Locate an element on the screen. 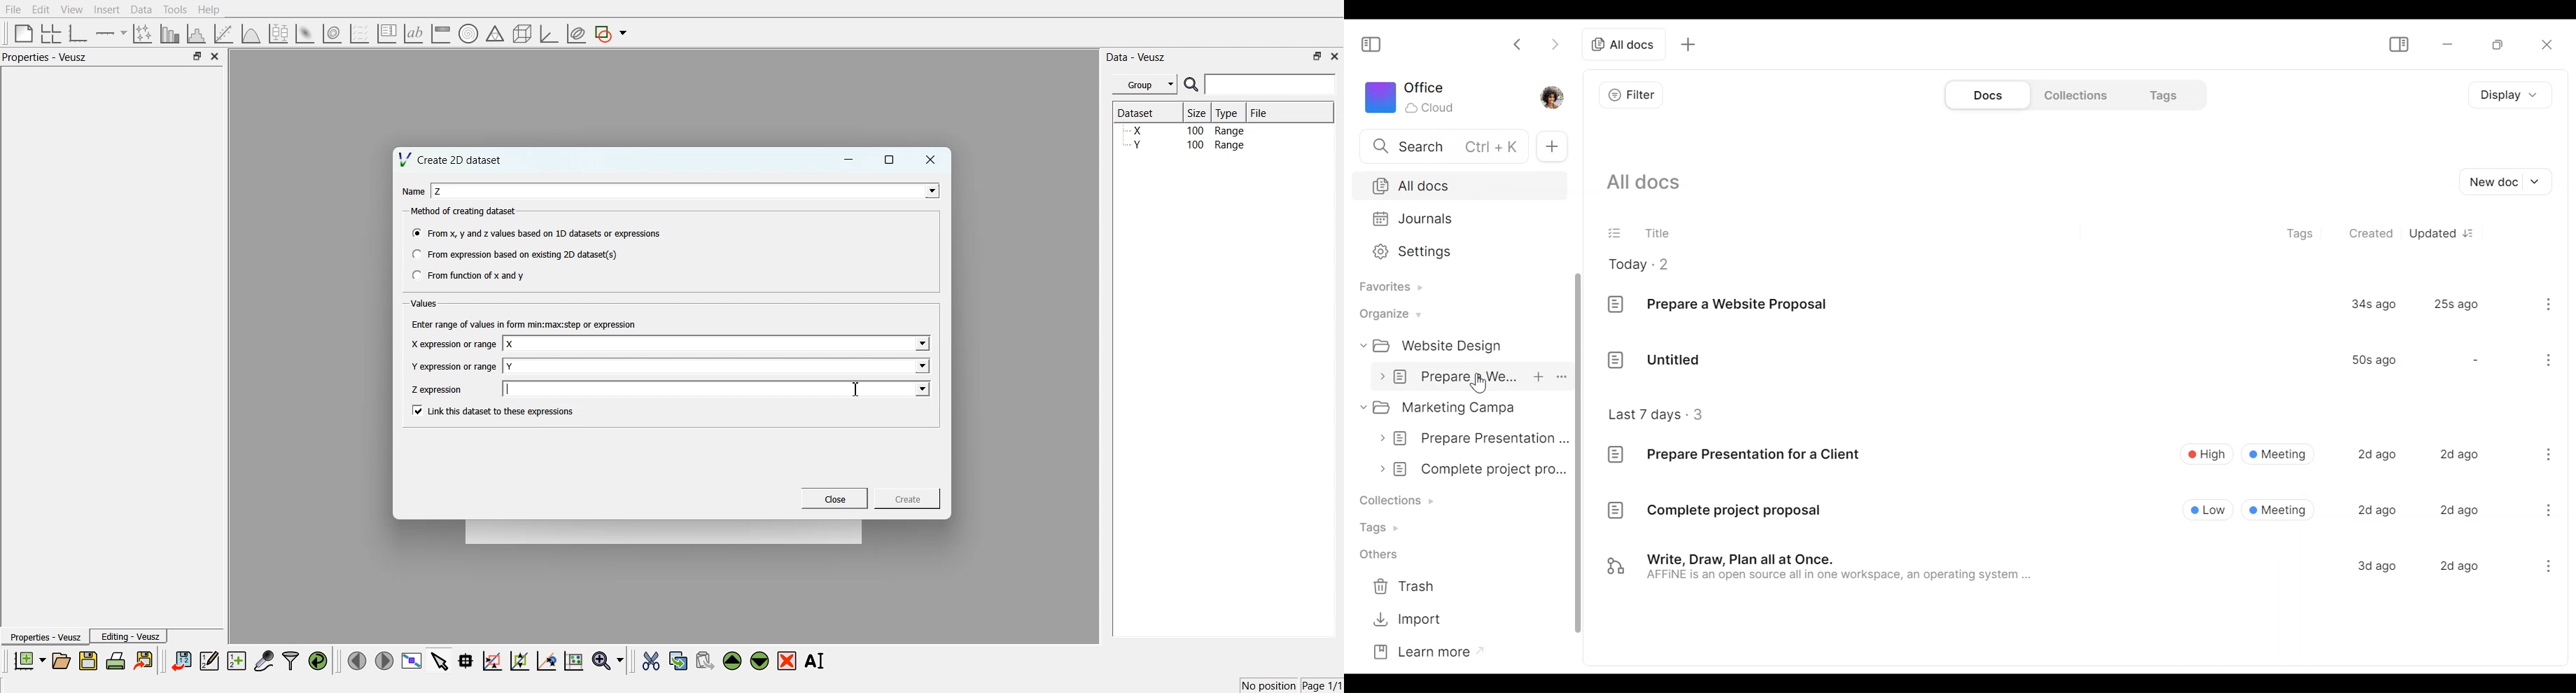 The image size is (2576, 700). Text label is located at coordinates (414, 34).